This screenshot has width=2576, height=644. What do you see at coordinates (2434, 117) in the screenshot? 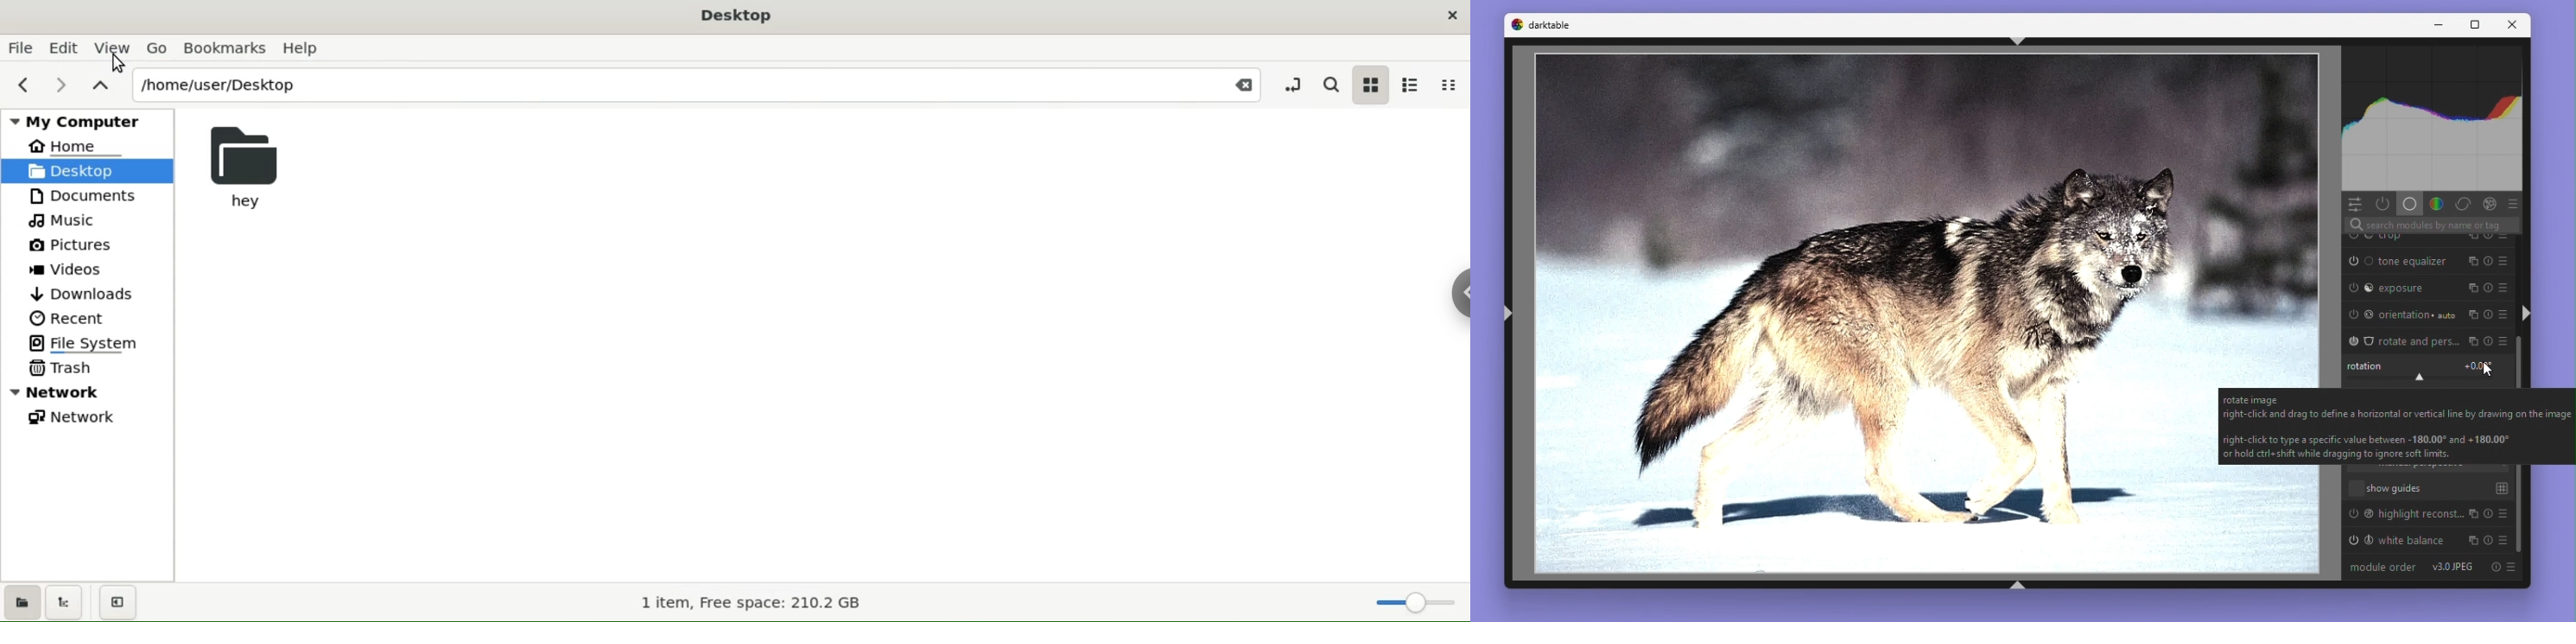
I see `Histogram` at bounding box center [2434, 117].